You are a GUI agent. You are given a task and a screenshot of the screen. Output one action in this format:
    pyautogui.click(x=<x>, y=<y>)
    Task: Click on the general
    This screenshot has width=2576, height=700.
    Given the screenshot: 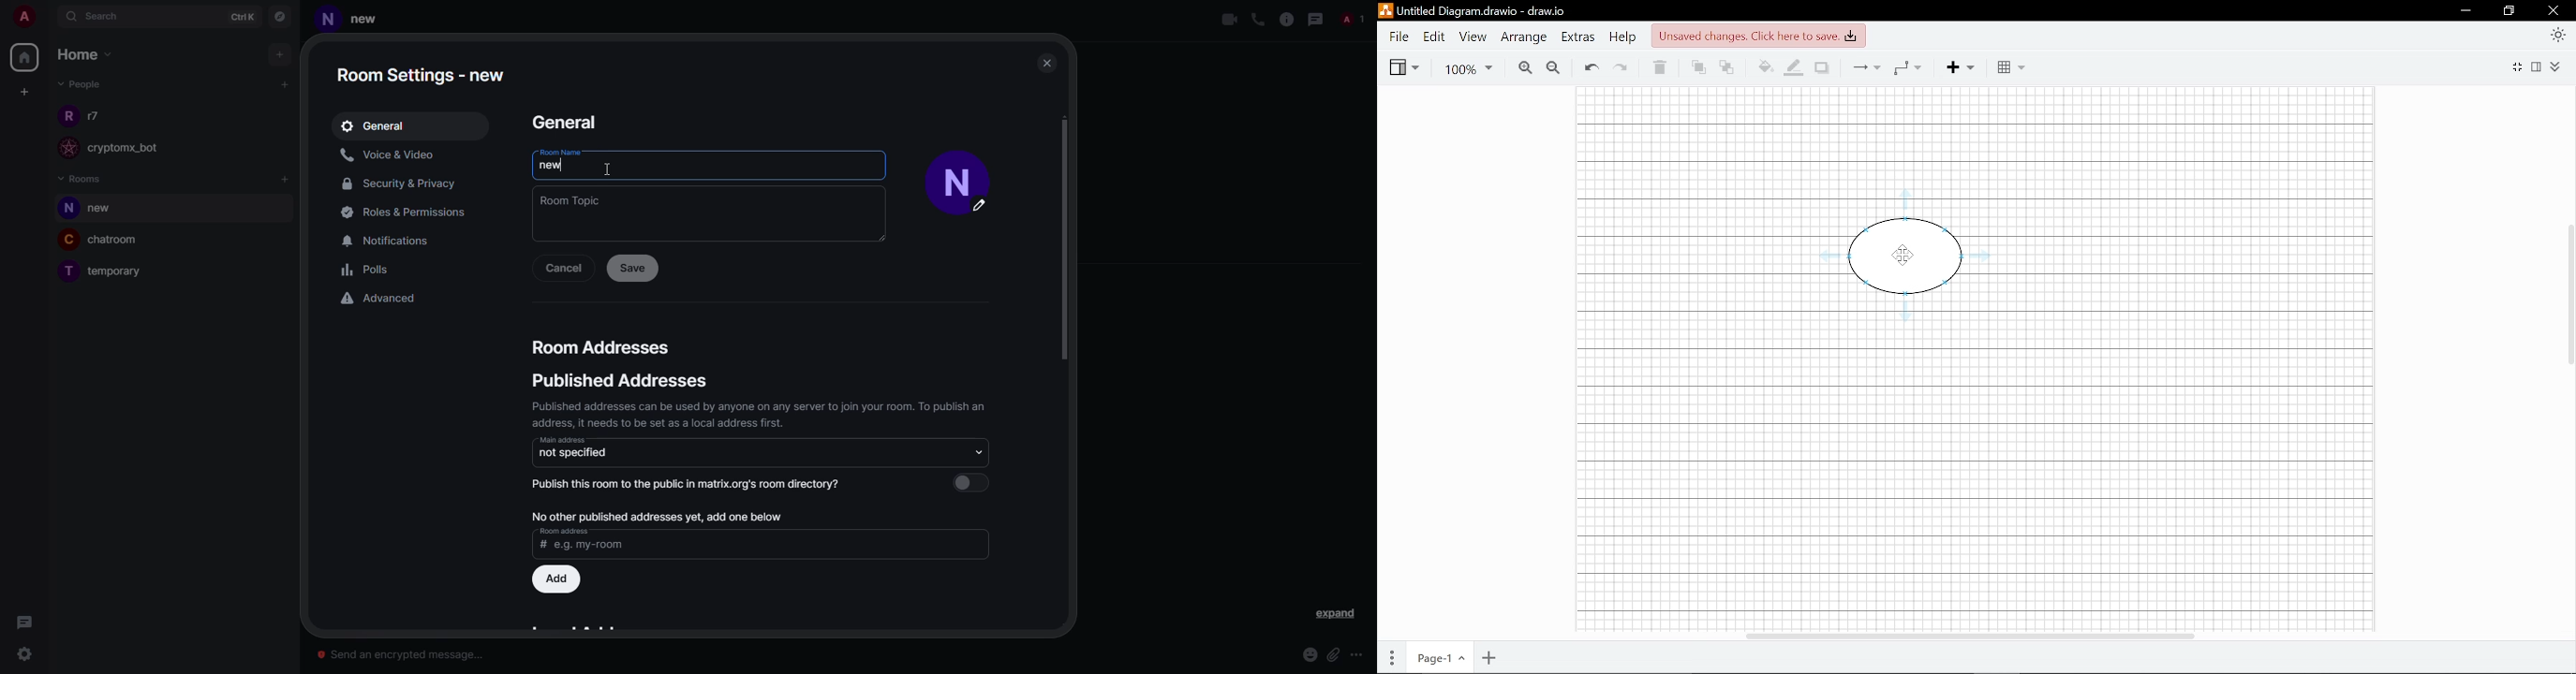 What is the action you would take?
    pyautogui.click(x=377, y=125)
    